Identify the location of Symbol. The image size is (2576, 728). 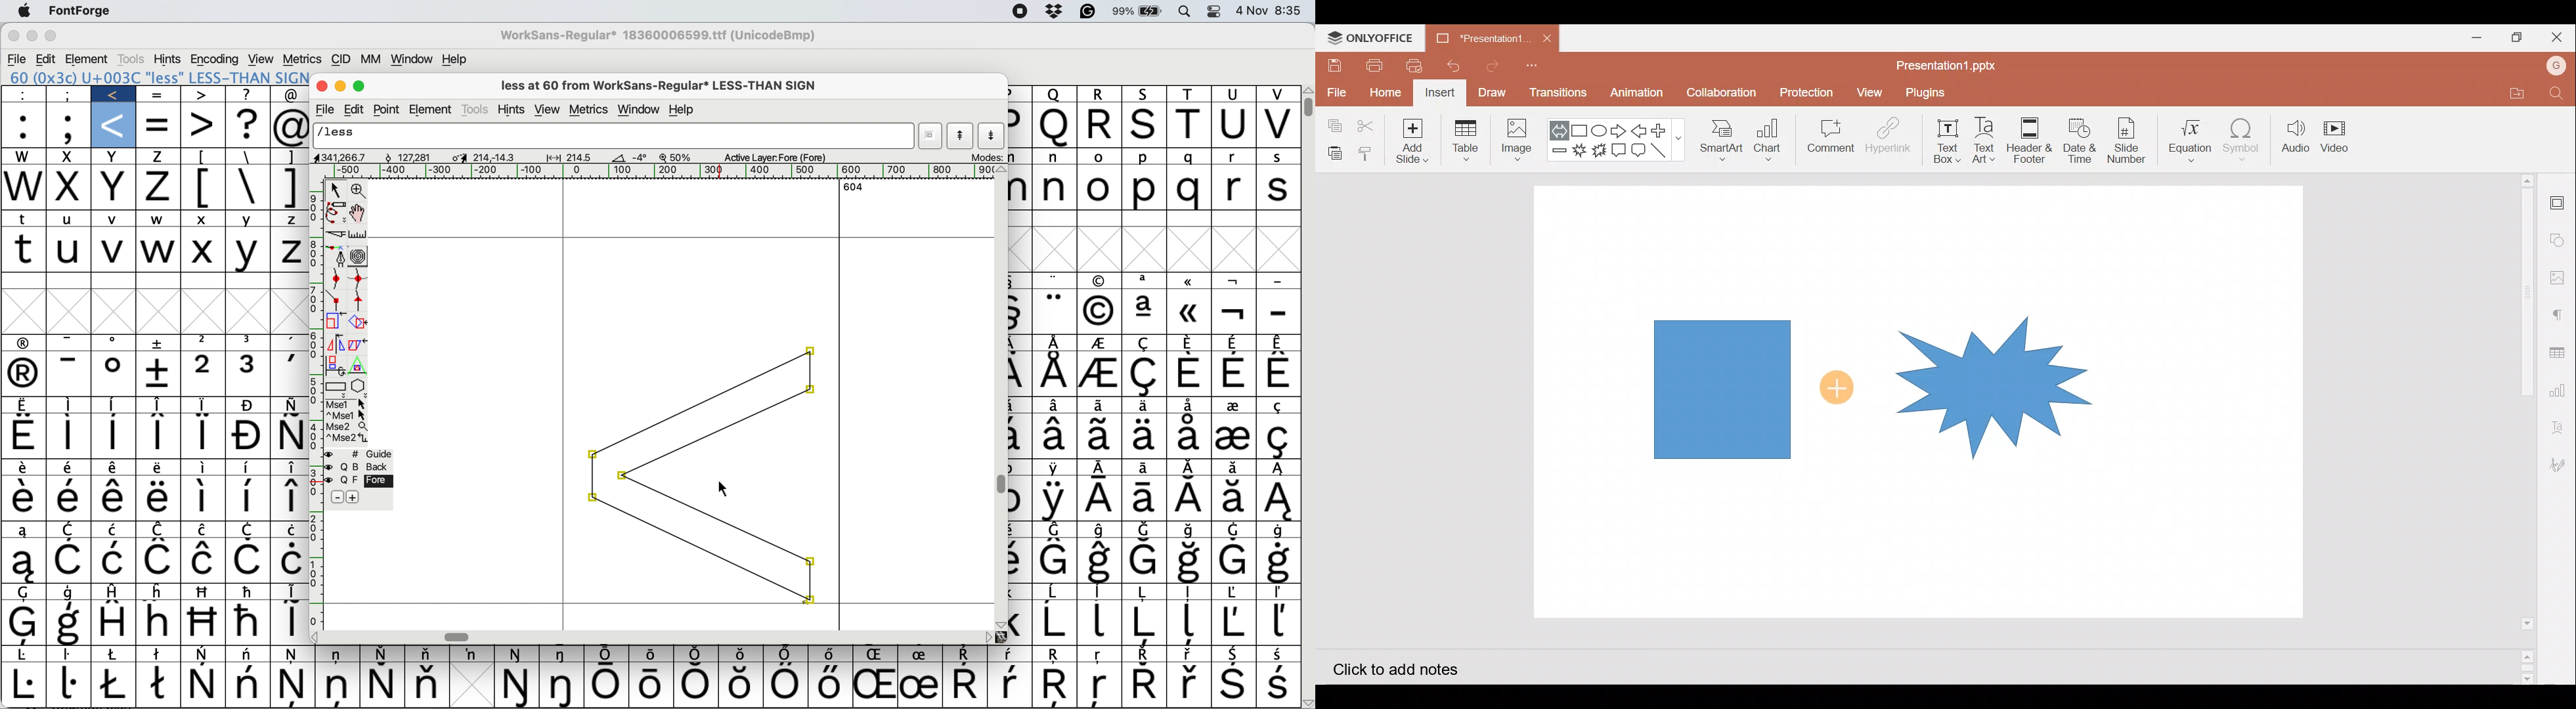
(160, 562).